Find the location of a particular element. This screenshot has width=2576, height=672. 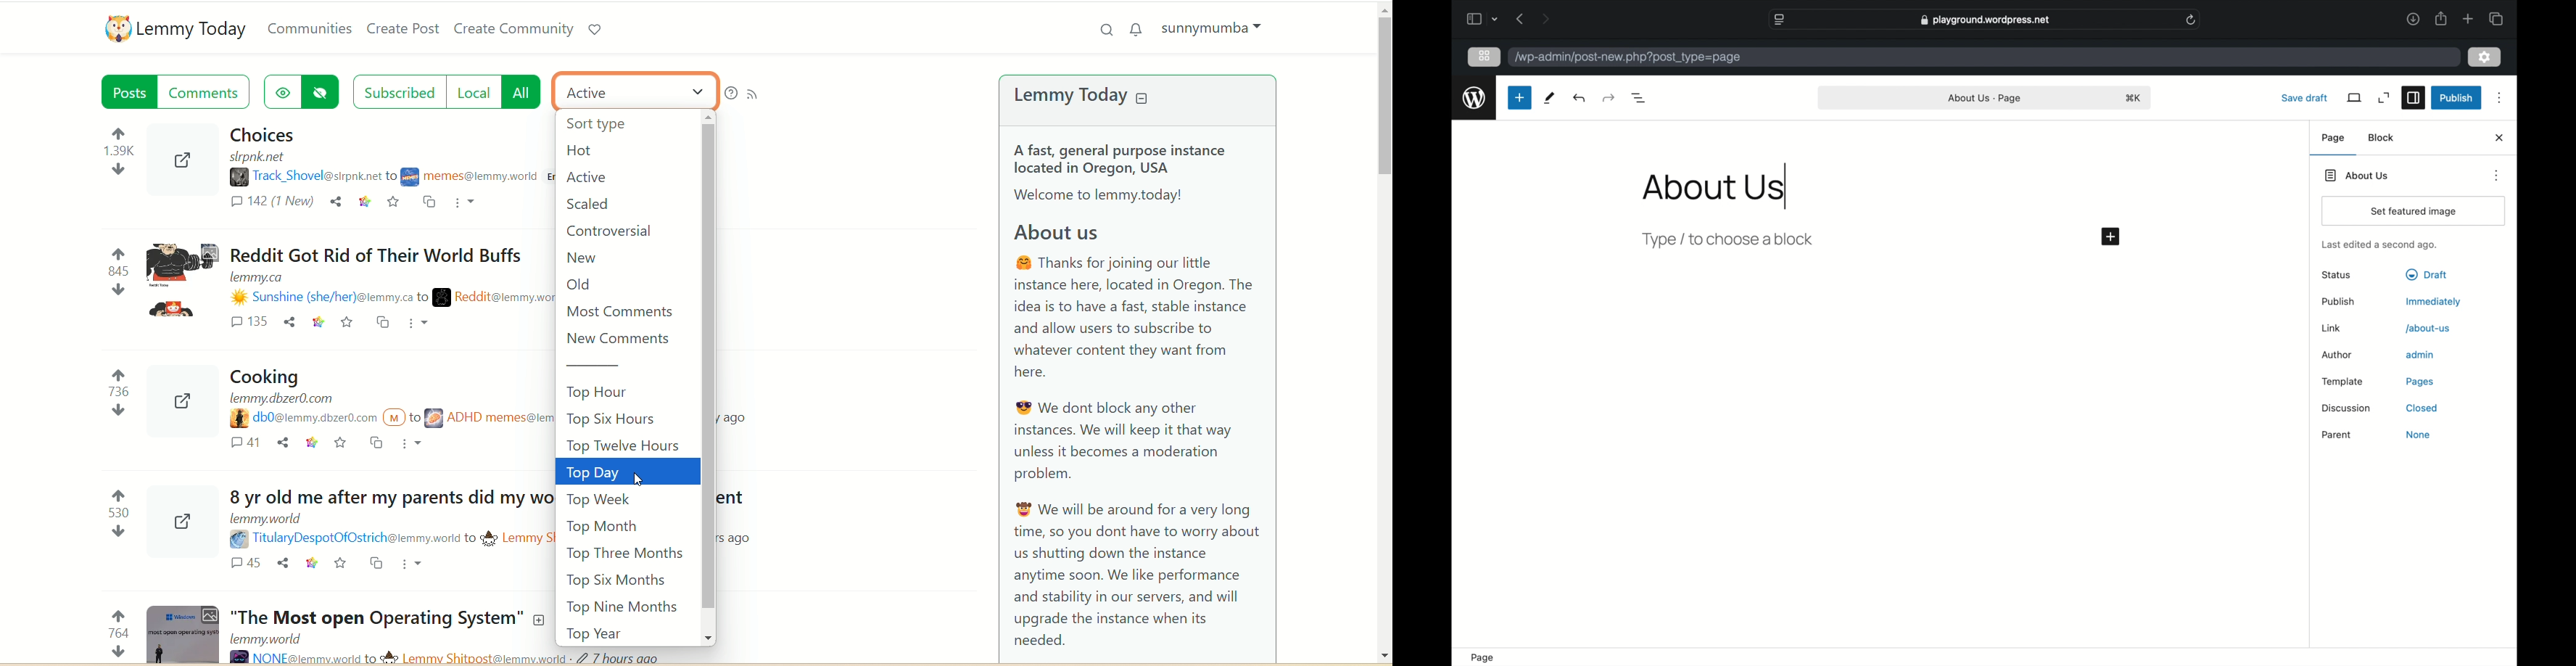

show hidden posts is located at coordinates (282, 89).